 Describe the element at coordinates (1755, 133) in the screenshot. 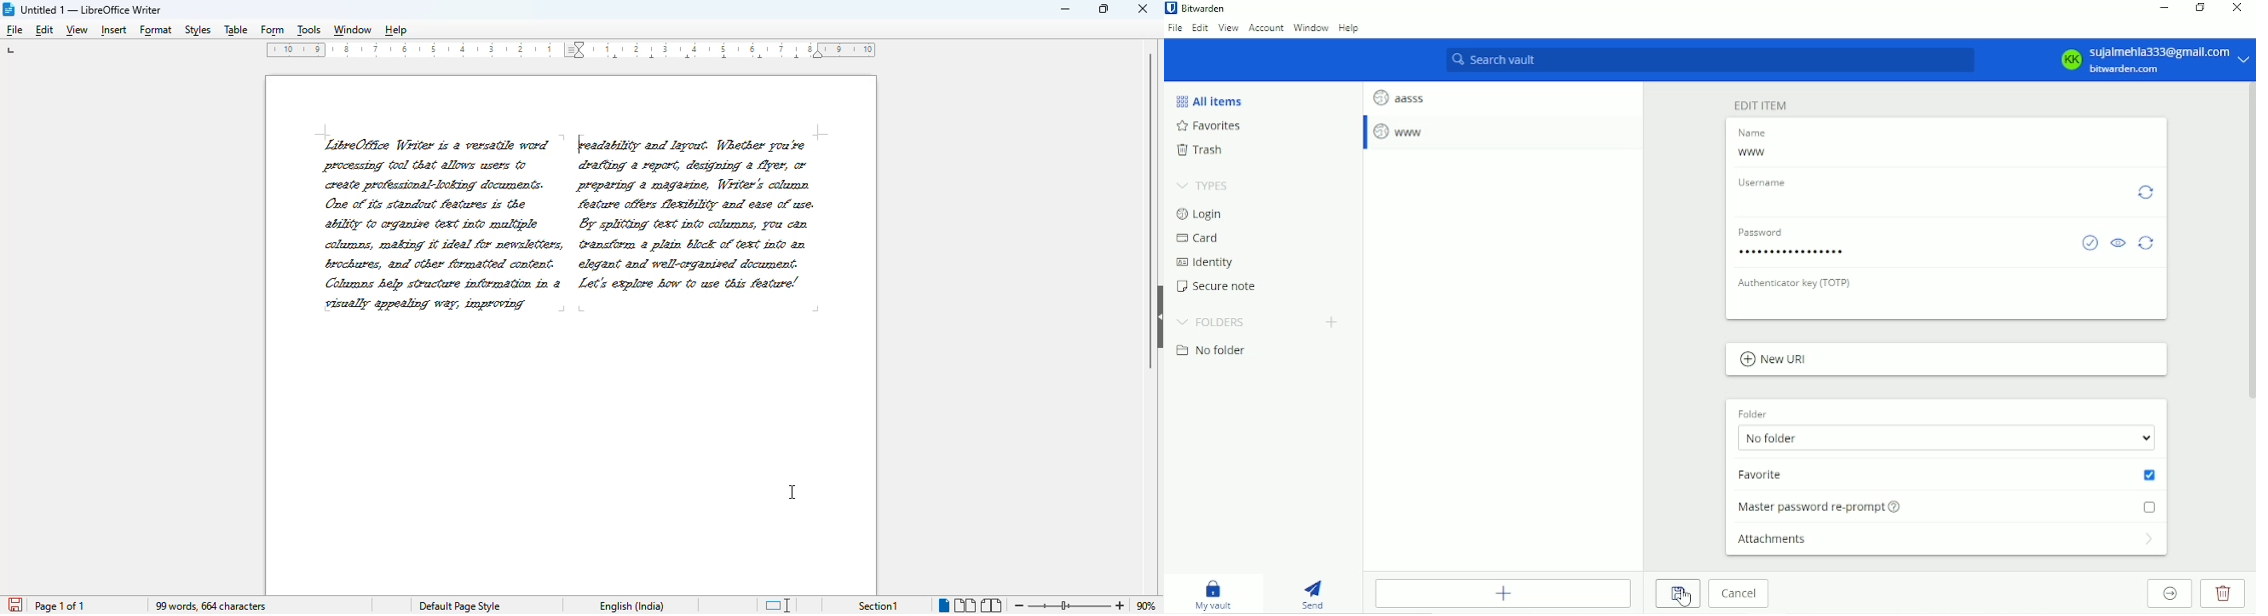

I see `Name` at that location.